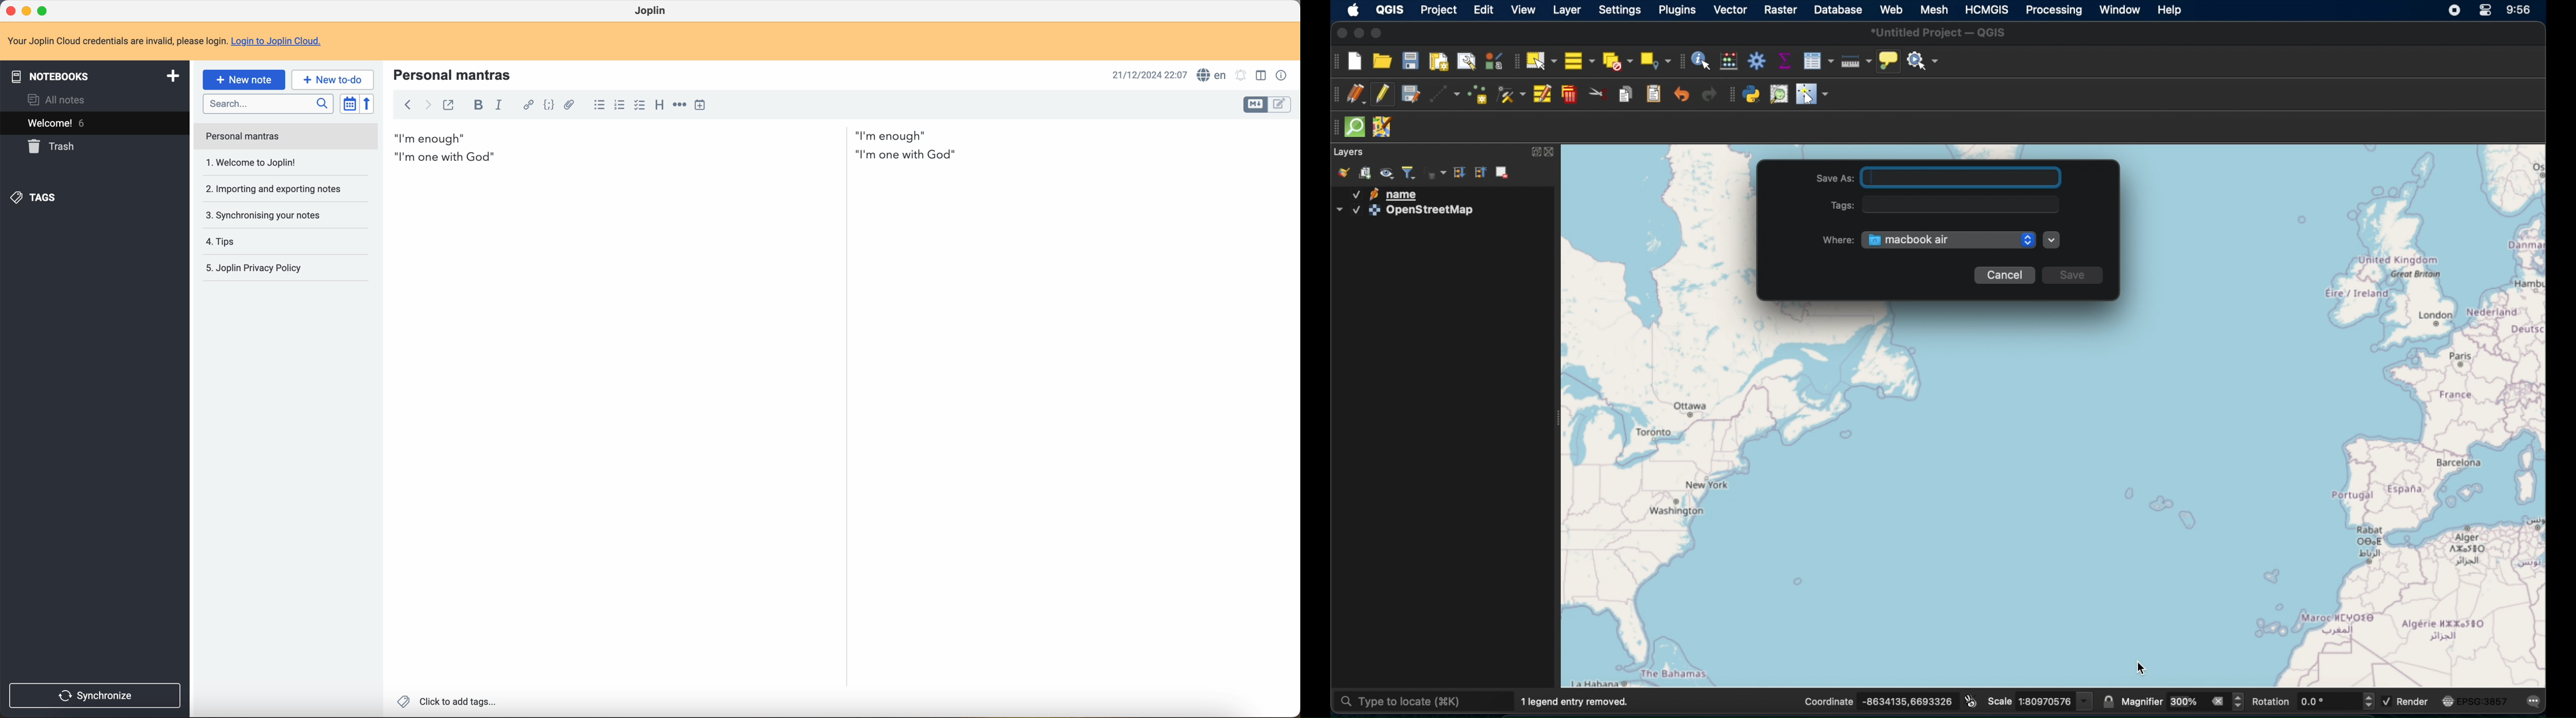 The image size is (2576, 728). I want to click on selection toolbar, so click(1514, 60).